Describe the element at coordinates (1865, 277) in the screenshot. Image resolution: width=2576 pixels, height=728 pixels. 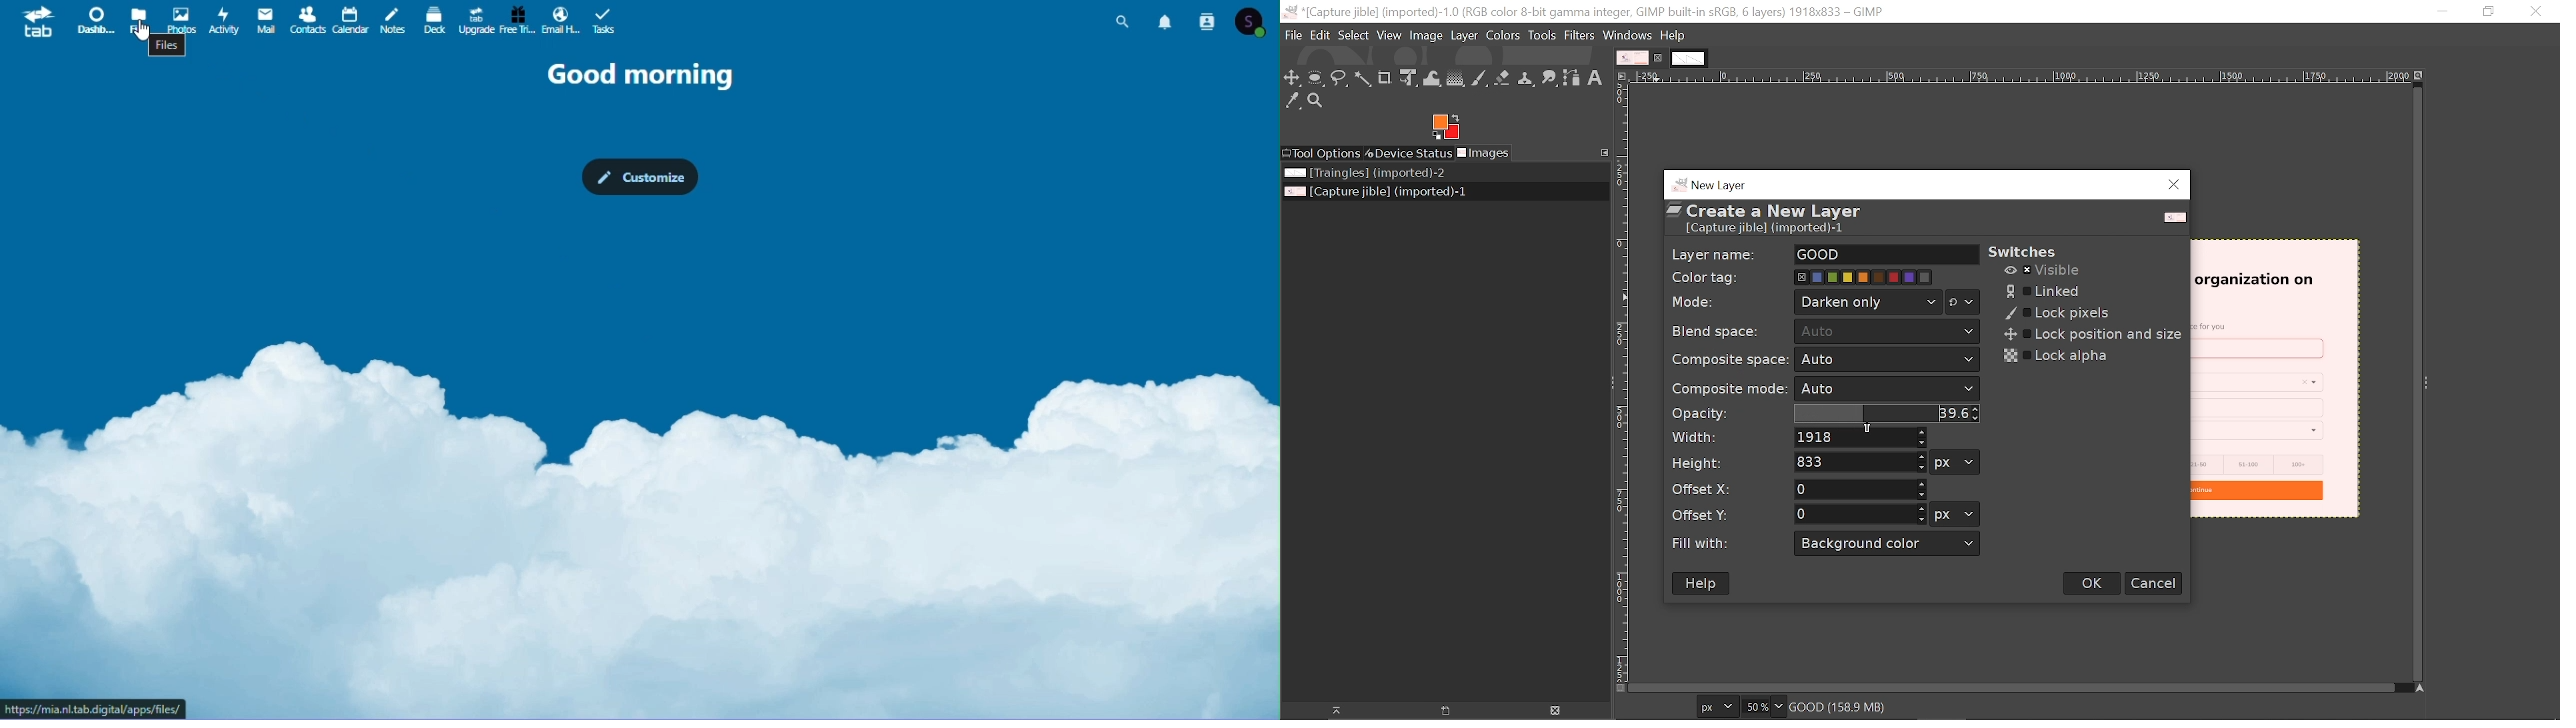
I see `Color tag` at that location.